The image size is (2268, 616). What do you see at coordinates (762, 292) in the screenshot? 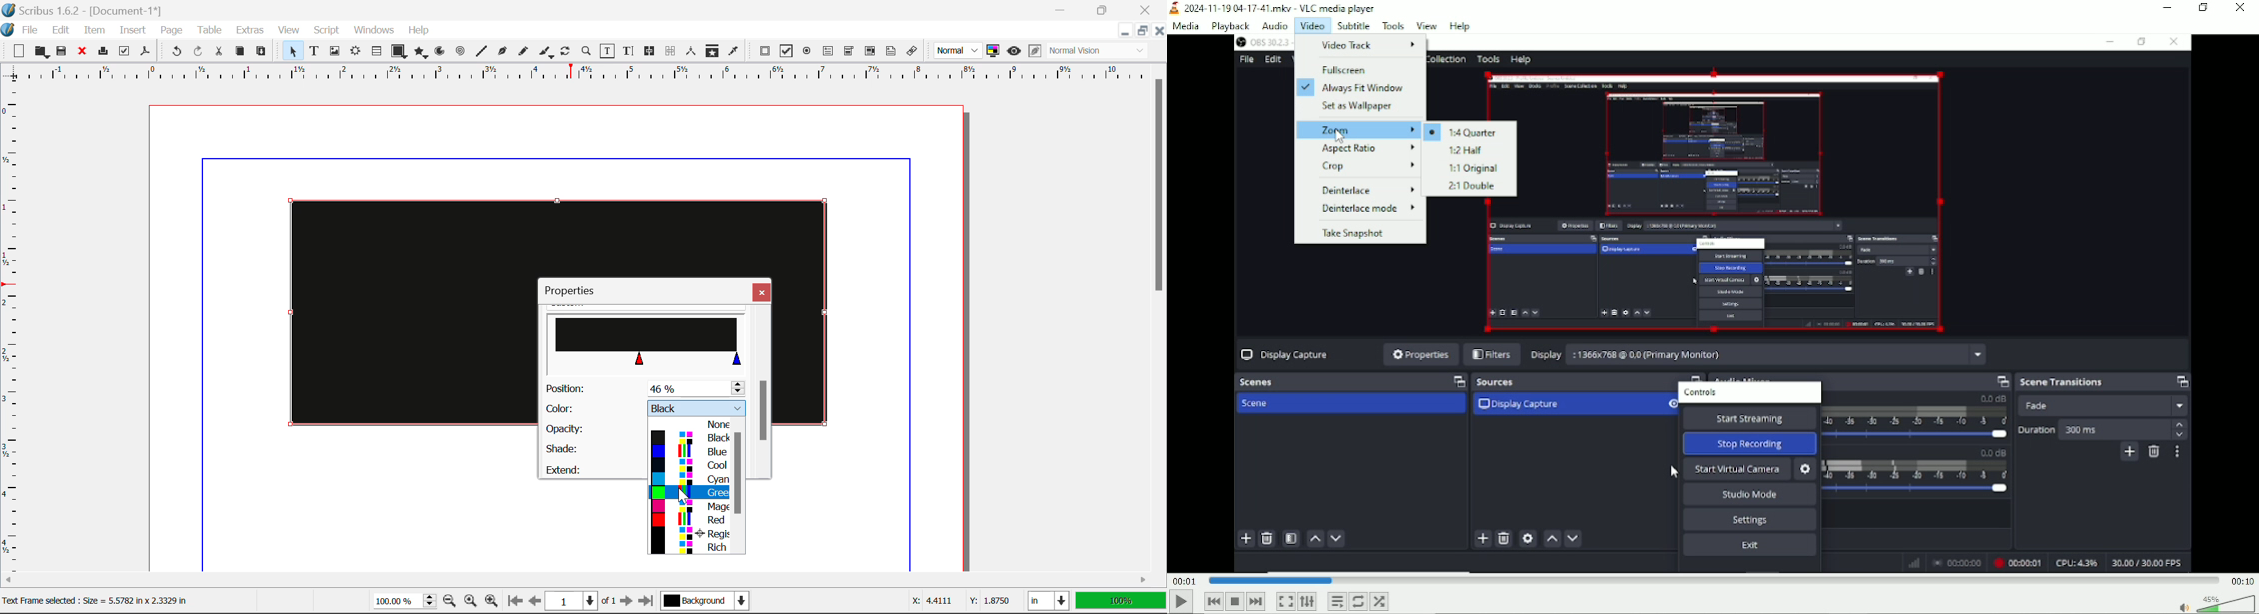
I see `Close` at bounding box center [762, 292].